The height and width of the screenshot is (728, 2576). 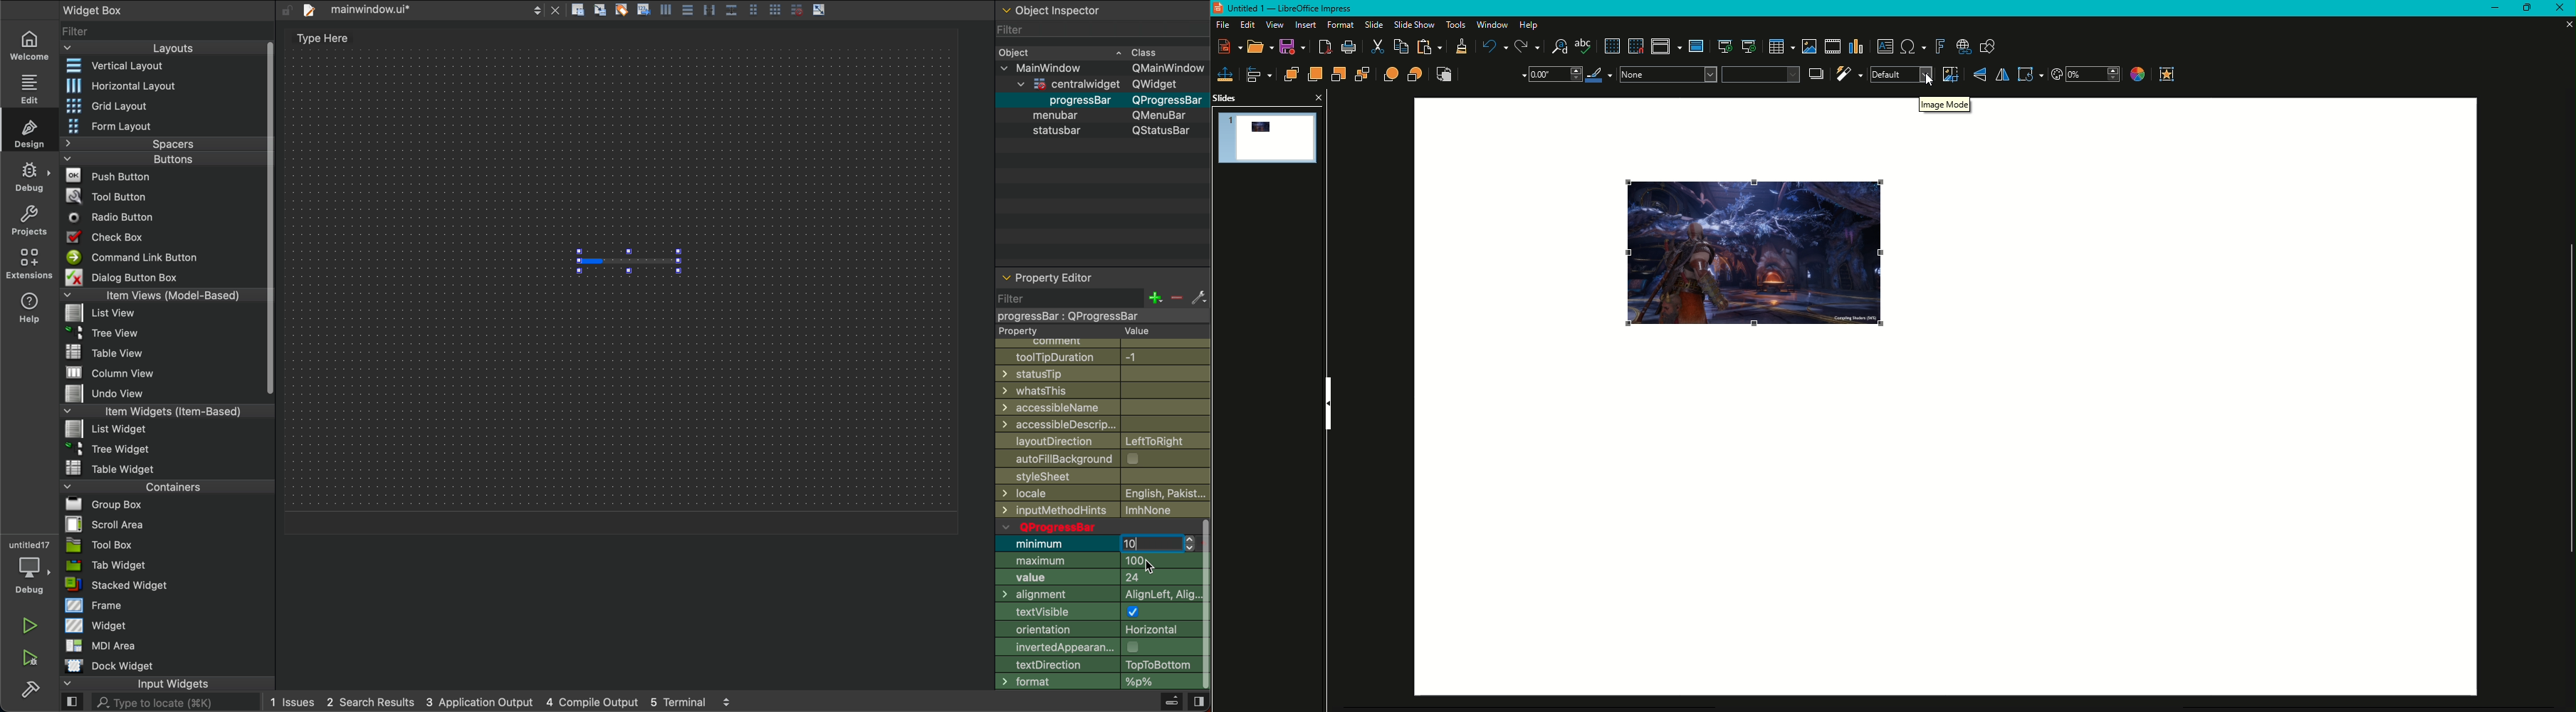 What do you see at coordinates (1096, 579) in the screenshot?
I see `value` at bounding box center [1096, 579].